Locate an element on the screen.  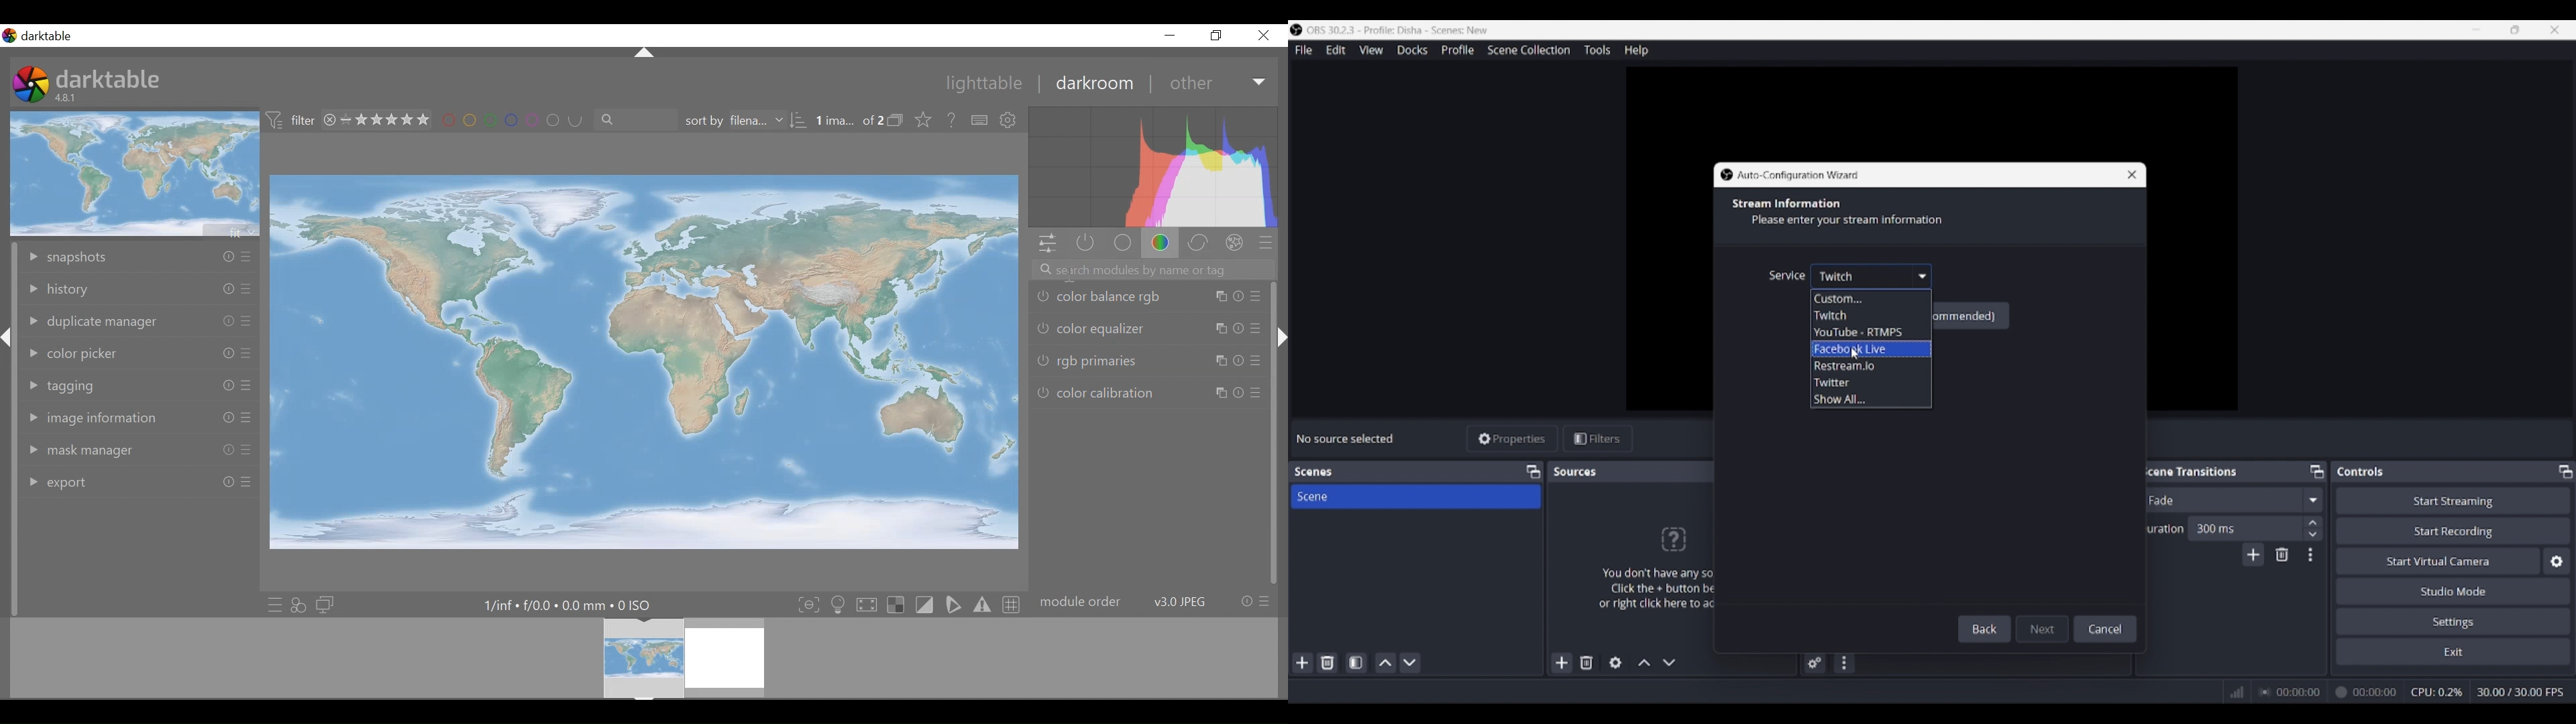
reset is located at coordinates (1245, 601).